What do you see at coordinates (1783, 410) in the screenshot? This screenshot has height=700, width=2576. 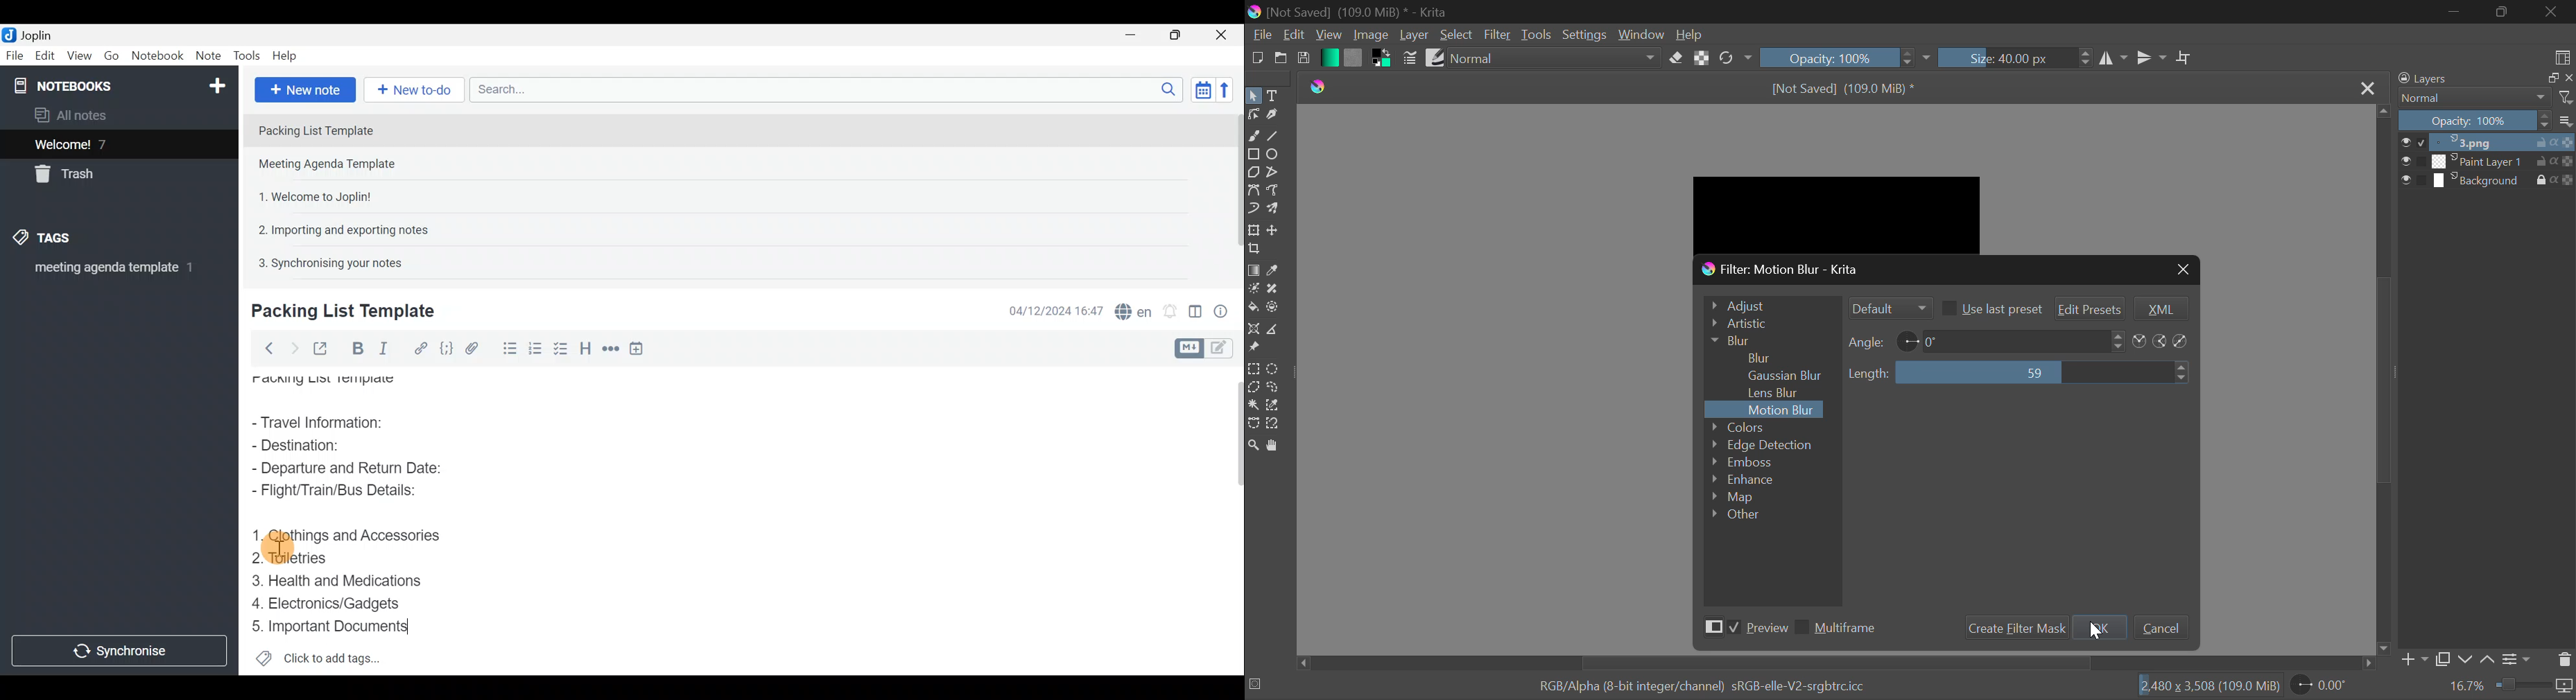 I see `Motion Blur` at bounding box center [1783, 410].